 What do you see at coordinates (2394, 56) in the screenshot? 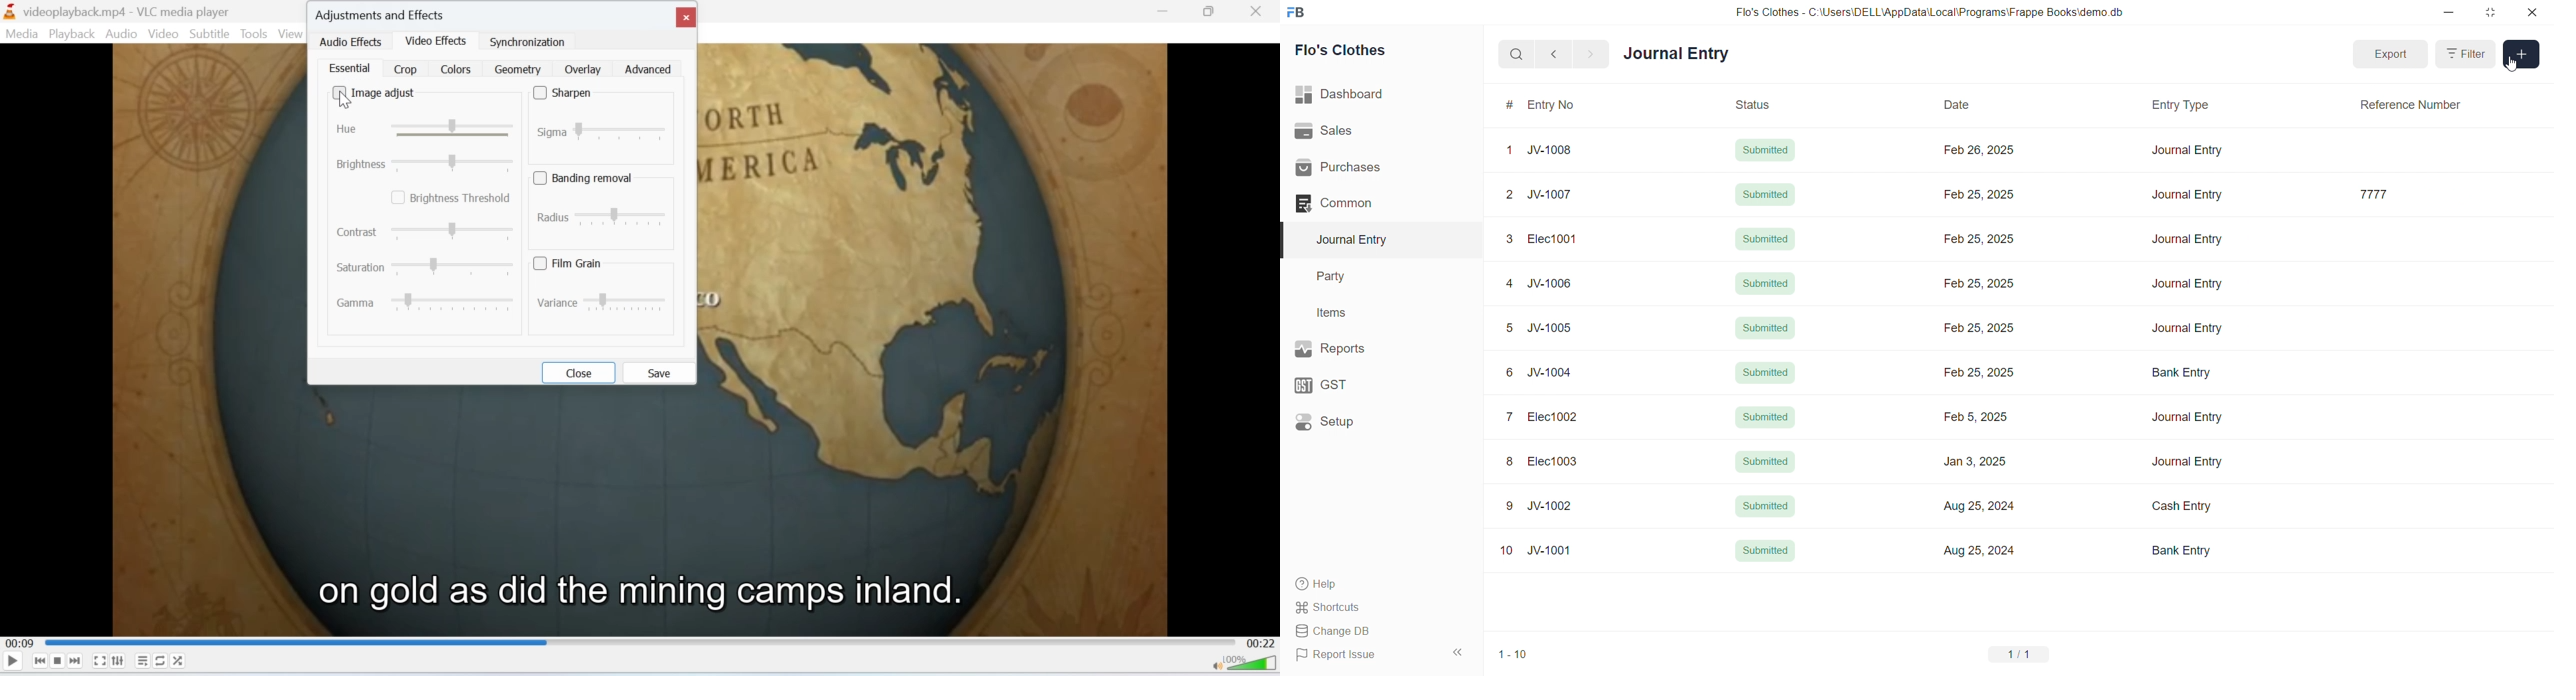
I see `Export` at bounding box center [2394, 56].